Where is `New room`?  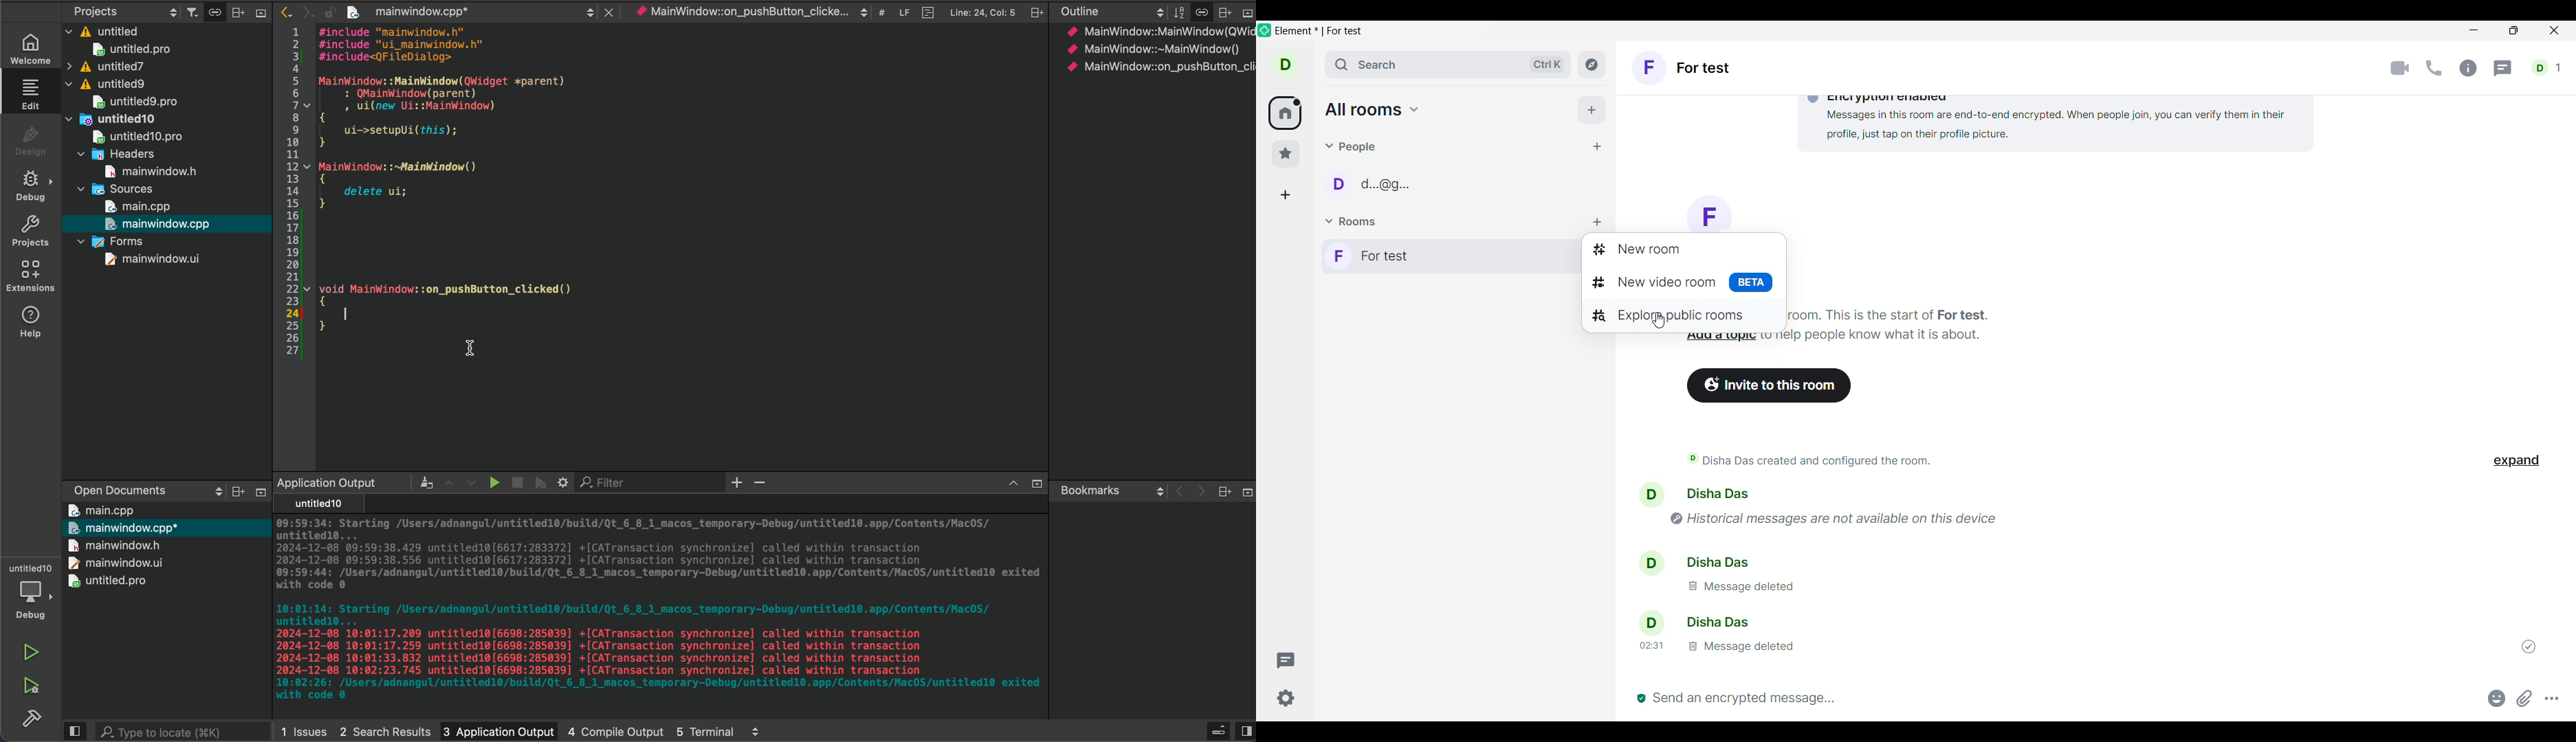 New room is located at coordinates (1682, 251).